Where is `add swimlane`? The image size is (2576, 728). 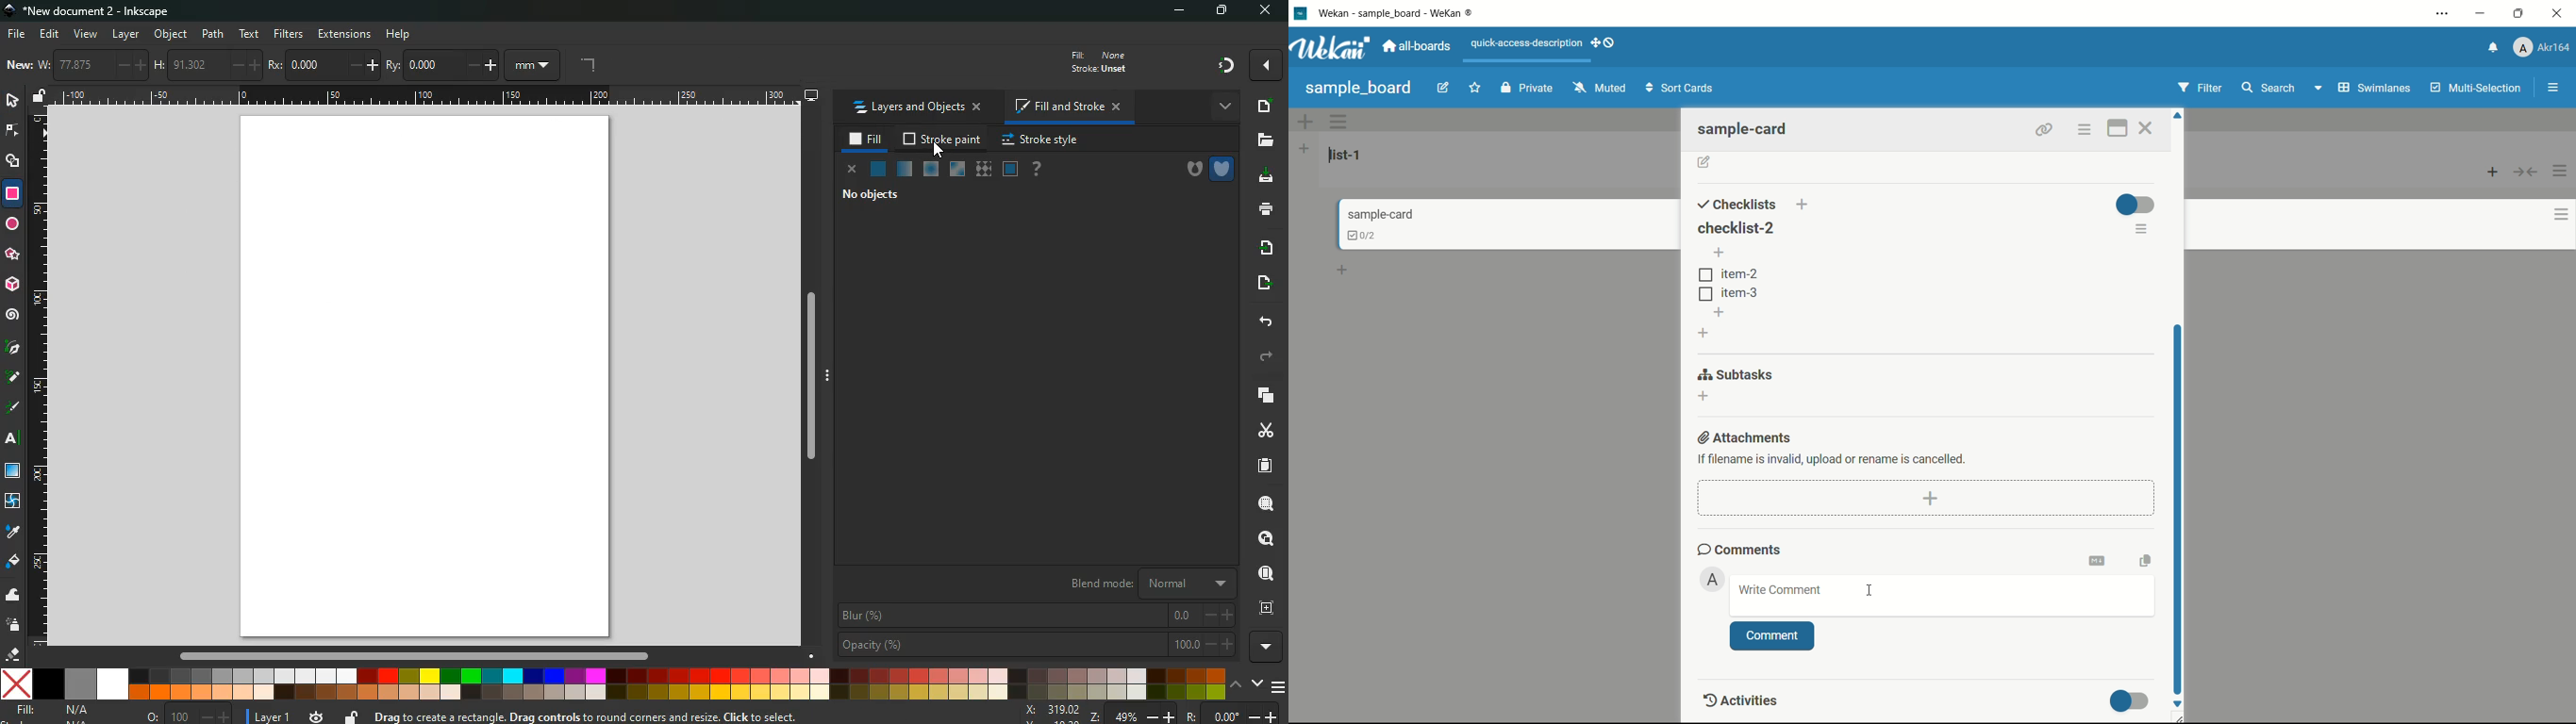 add swimlane is located at coordinates (1306, 121).